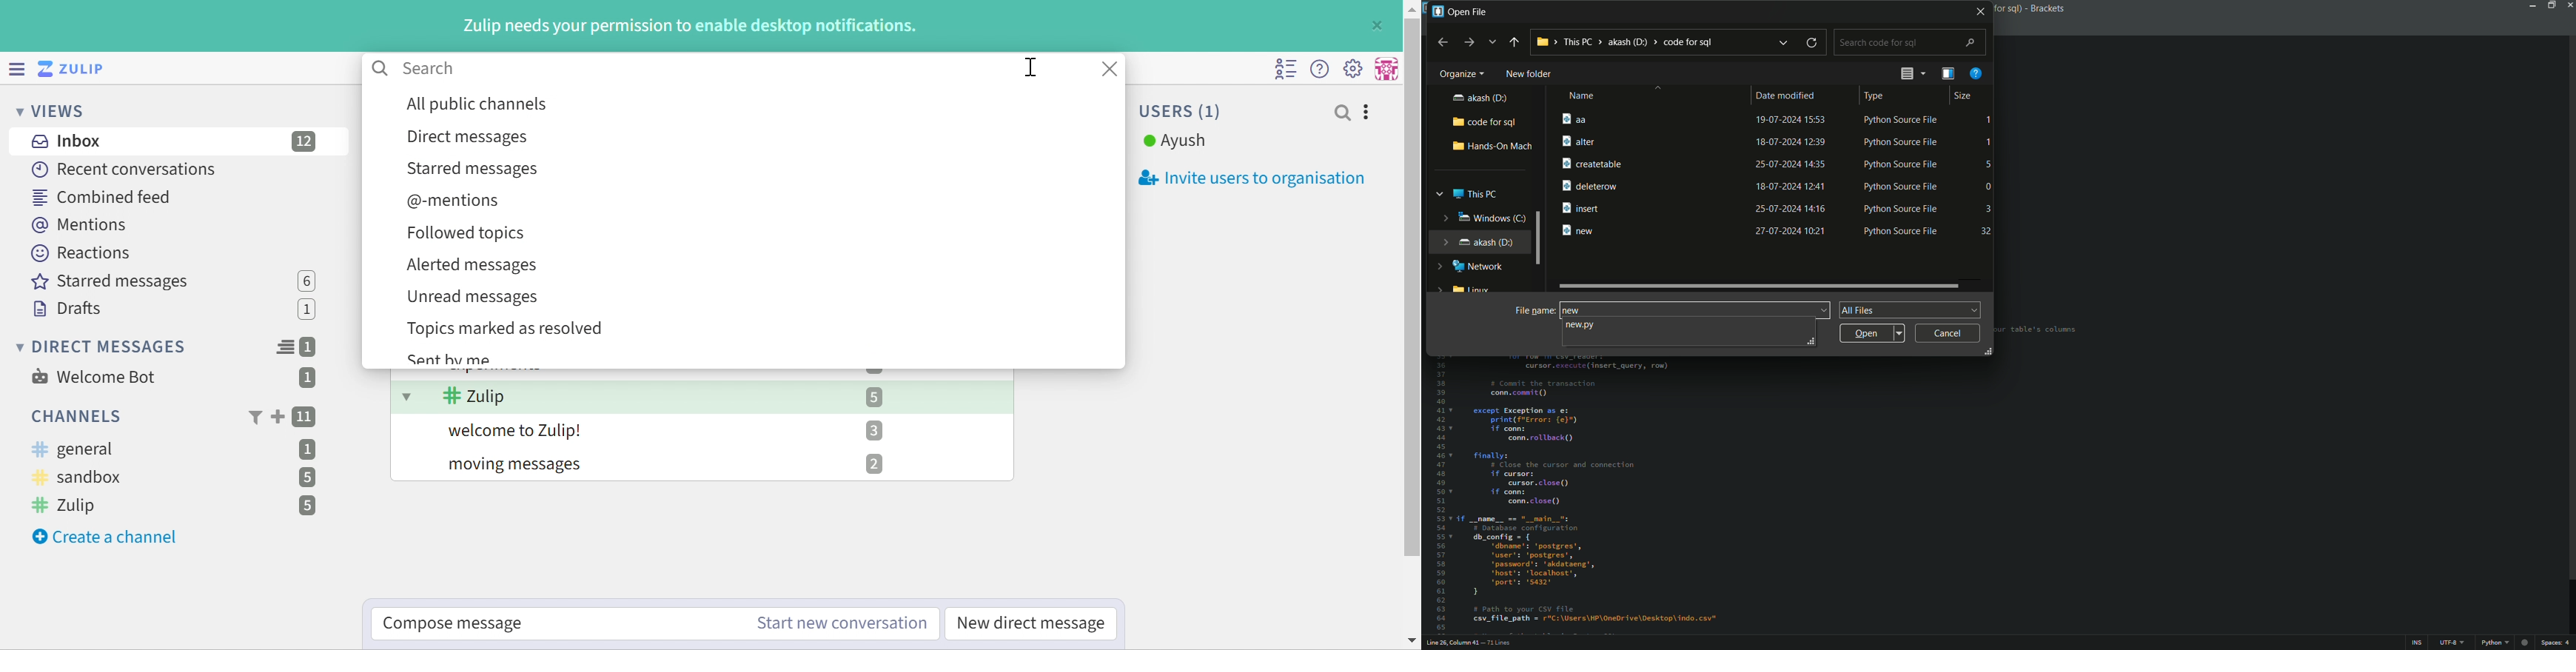 This screenshot has height=672, width=2576. What do you see at coordinates (1542, 237) in the screenshot?
I see `scroll bar` at bounding box center [1542, 237].